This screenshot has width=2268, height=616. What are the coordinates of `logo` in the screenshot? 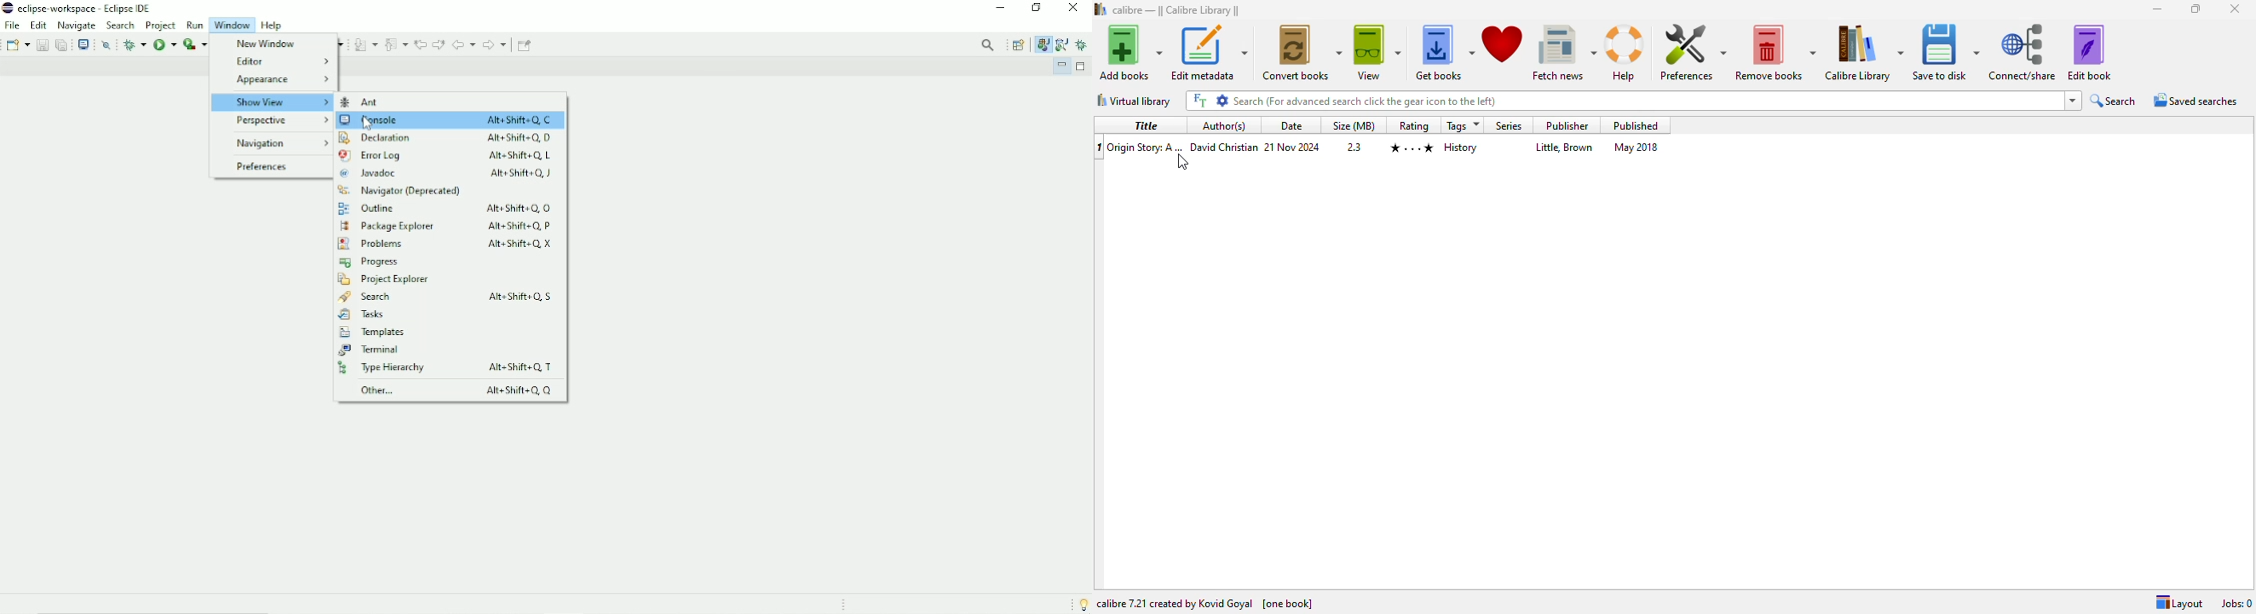 It's located at (1101, 9).